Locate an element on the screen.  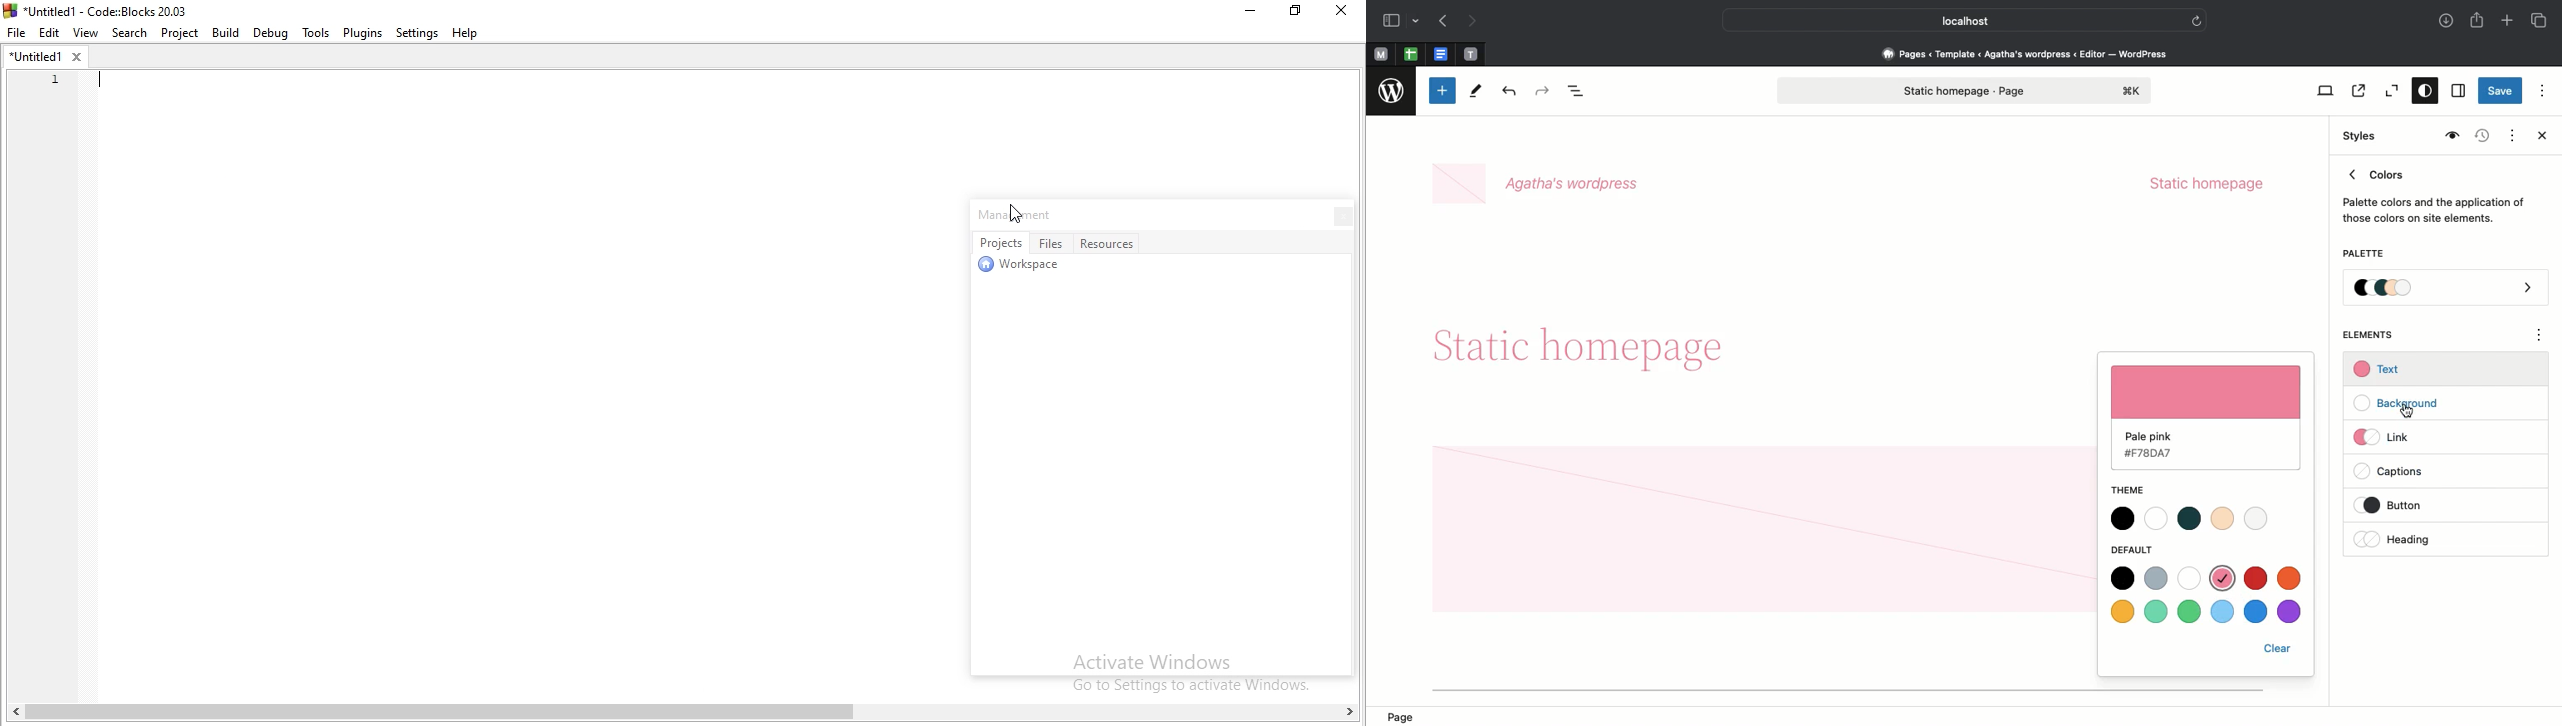
Theme is located at coordinates (2139, 491).